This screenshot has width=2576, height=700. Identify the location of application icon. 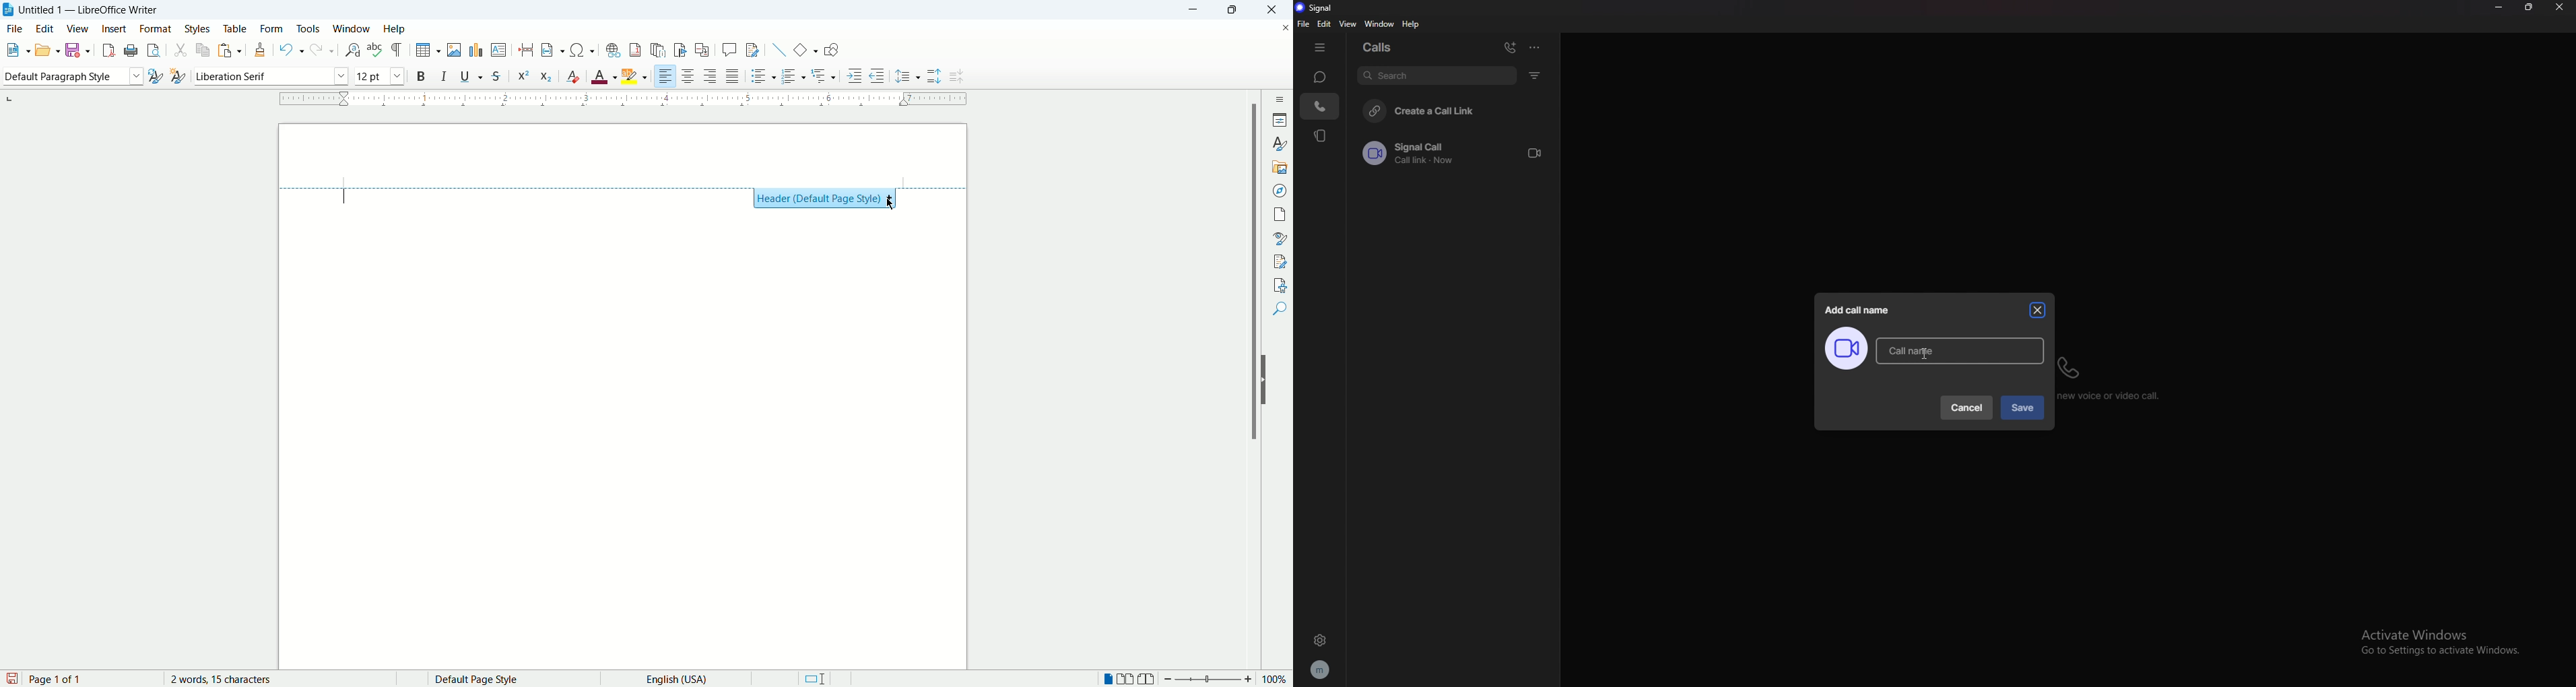
(9, 9).